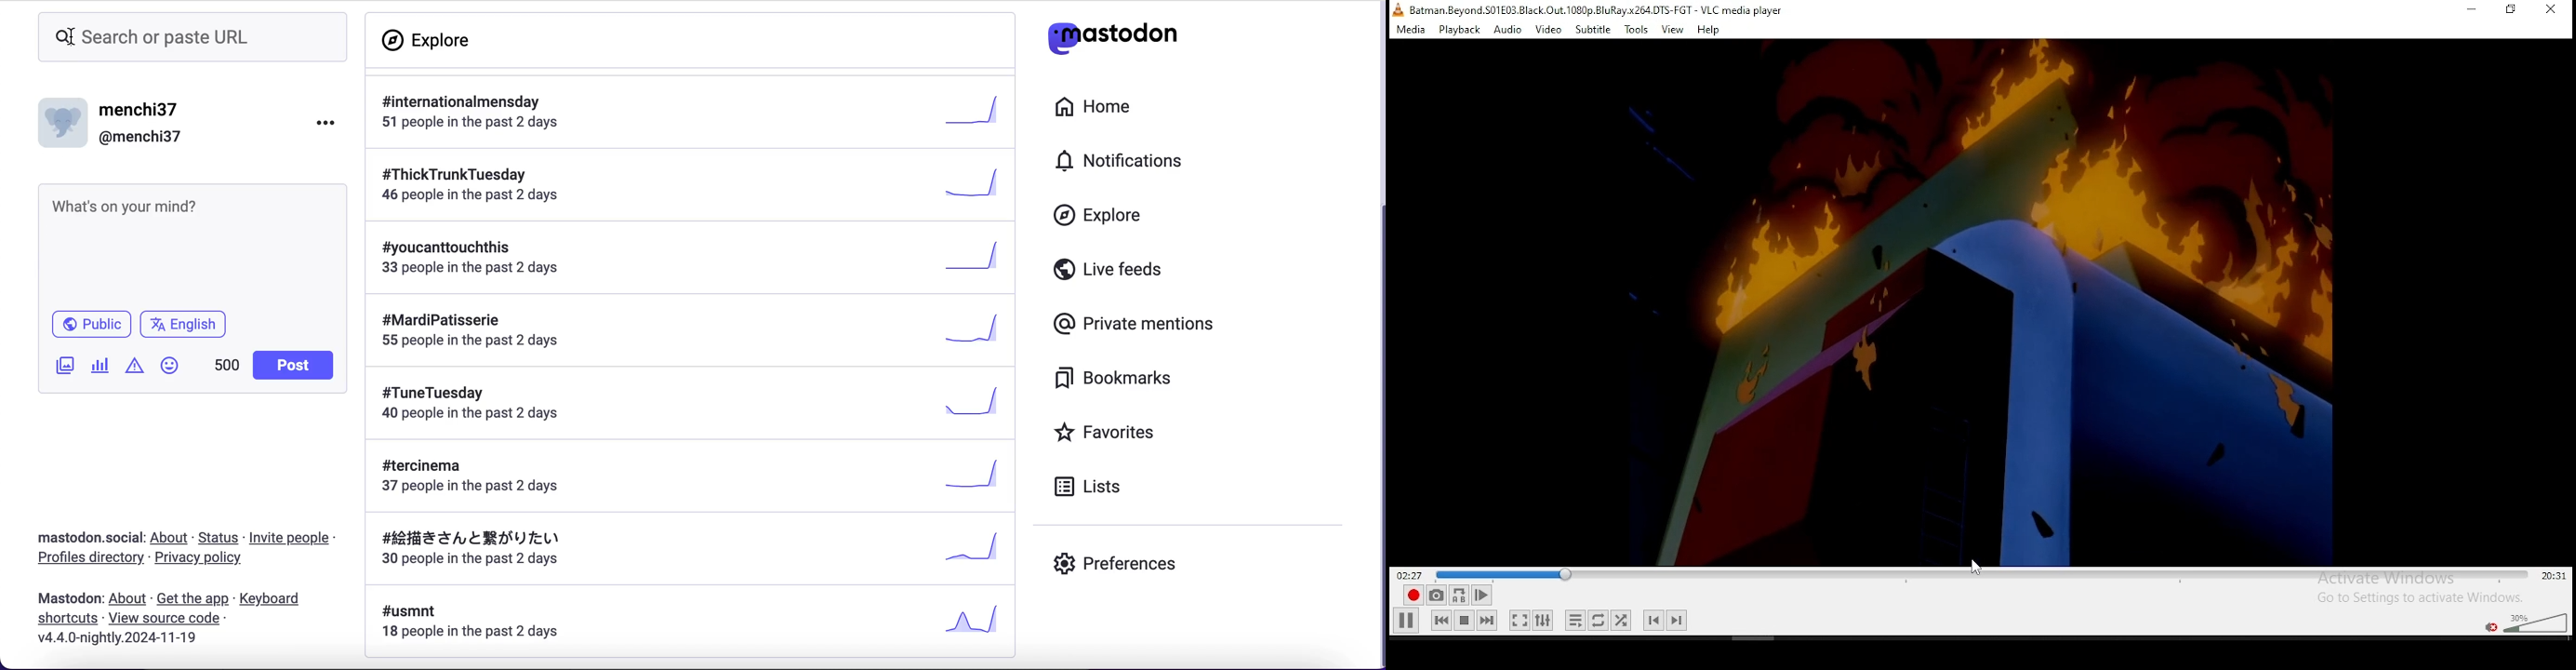 The image size is (2576, 672). What do you see at coordinates (294, 538) in the screenshot?
I see `invite people` at bounding box center [294, 538].